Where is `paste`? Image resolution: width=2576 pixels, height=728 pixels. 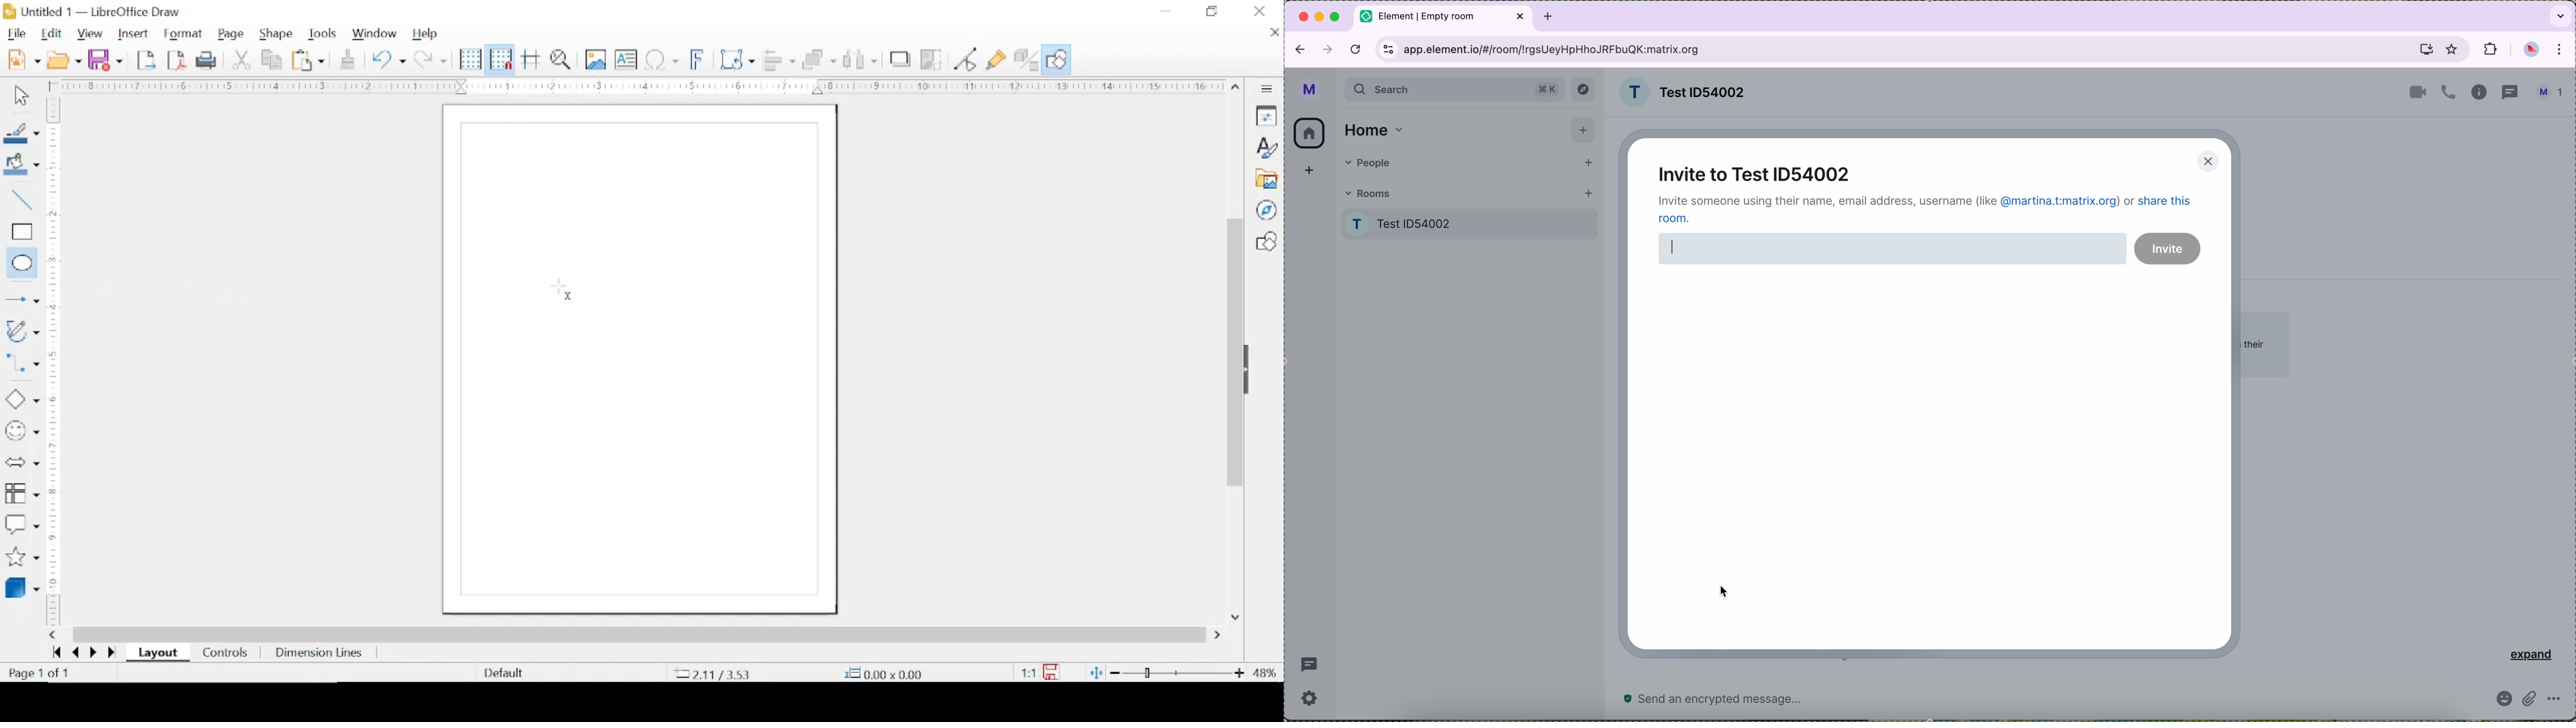
paste is located at coordinates (310, 61).